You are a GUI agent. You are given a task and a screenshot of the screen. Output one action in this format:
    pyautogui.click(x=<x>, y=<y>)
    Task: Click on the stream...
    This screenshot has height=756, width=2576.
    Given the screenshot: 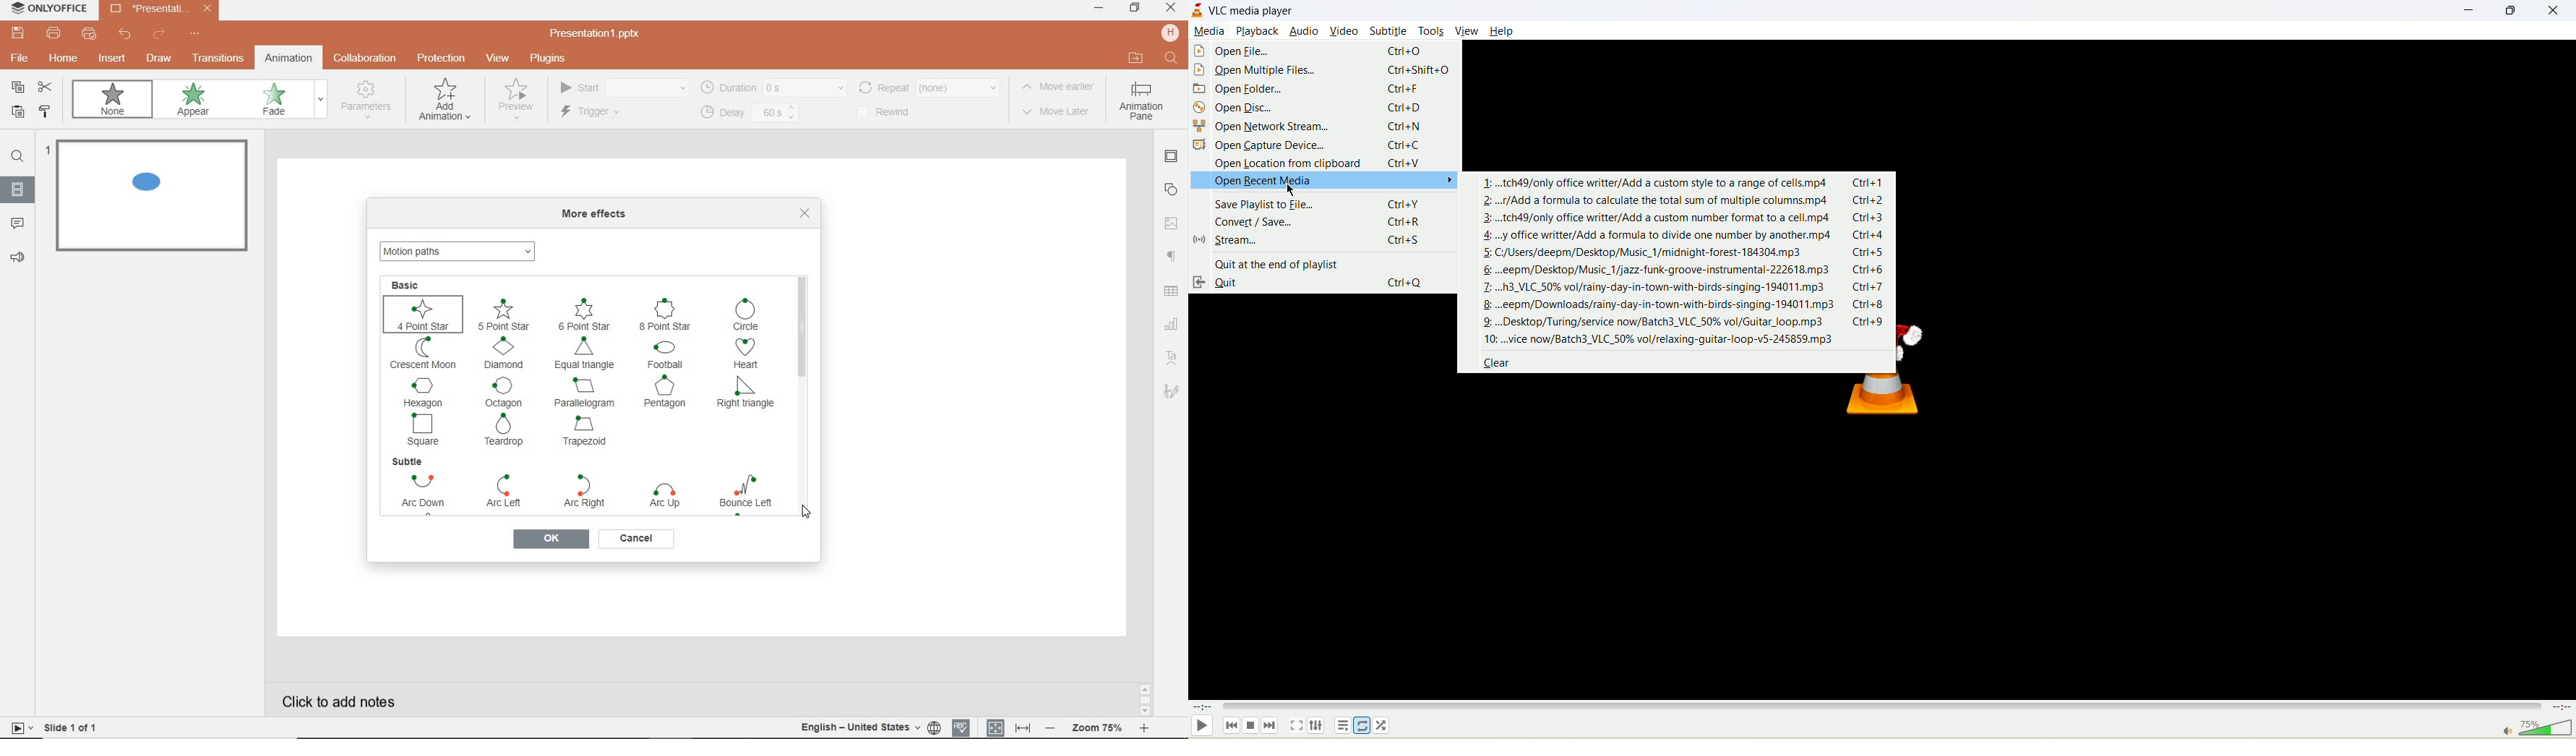 What is the action you would take?
    pyautogui.click(x=1281, y=239)
    